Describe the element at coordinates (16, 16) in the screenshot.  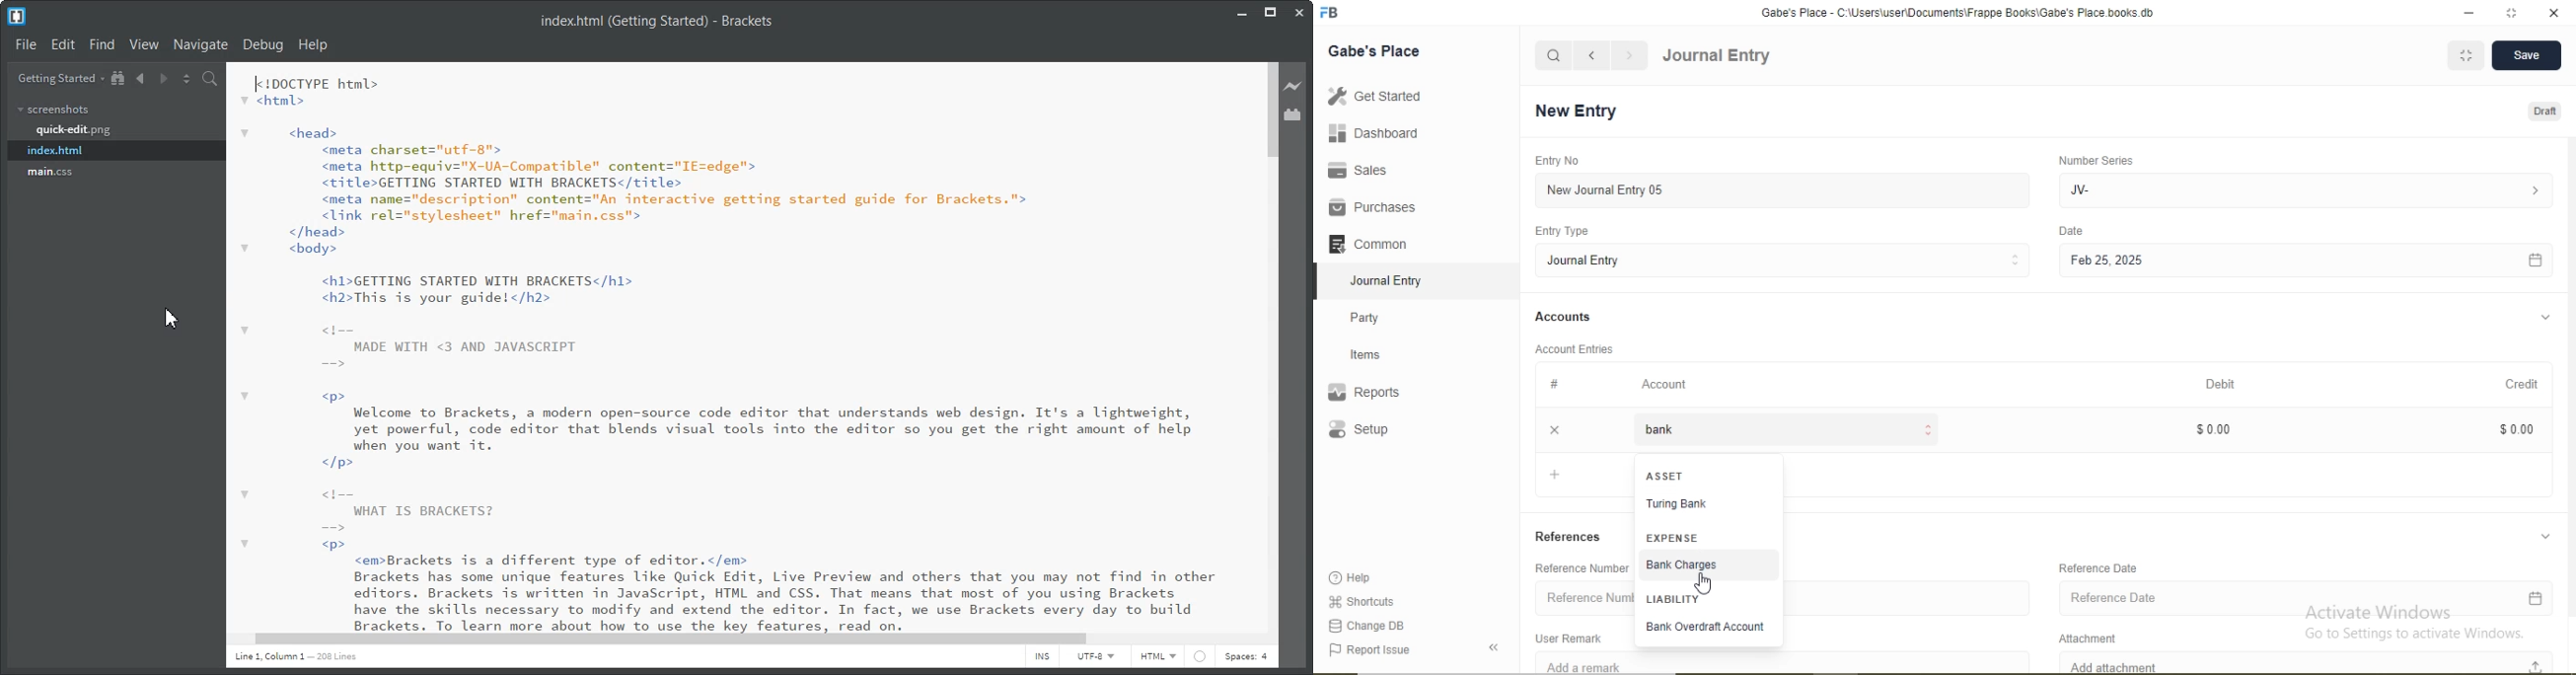
I see `Logo` at that location.